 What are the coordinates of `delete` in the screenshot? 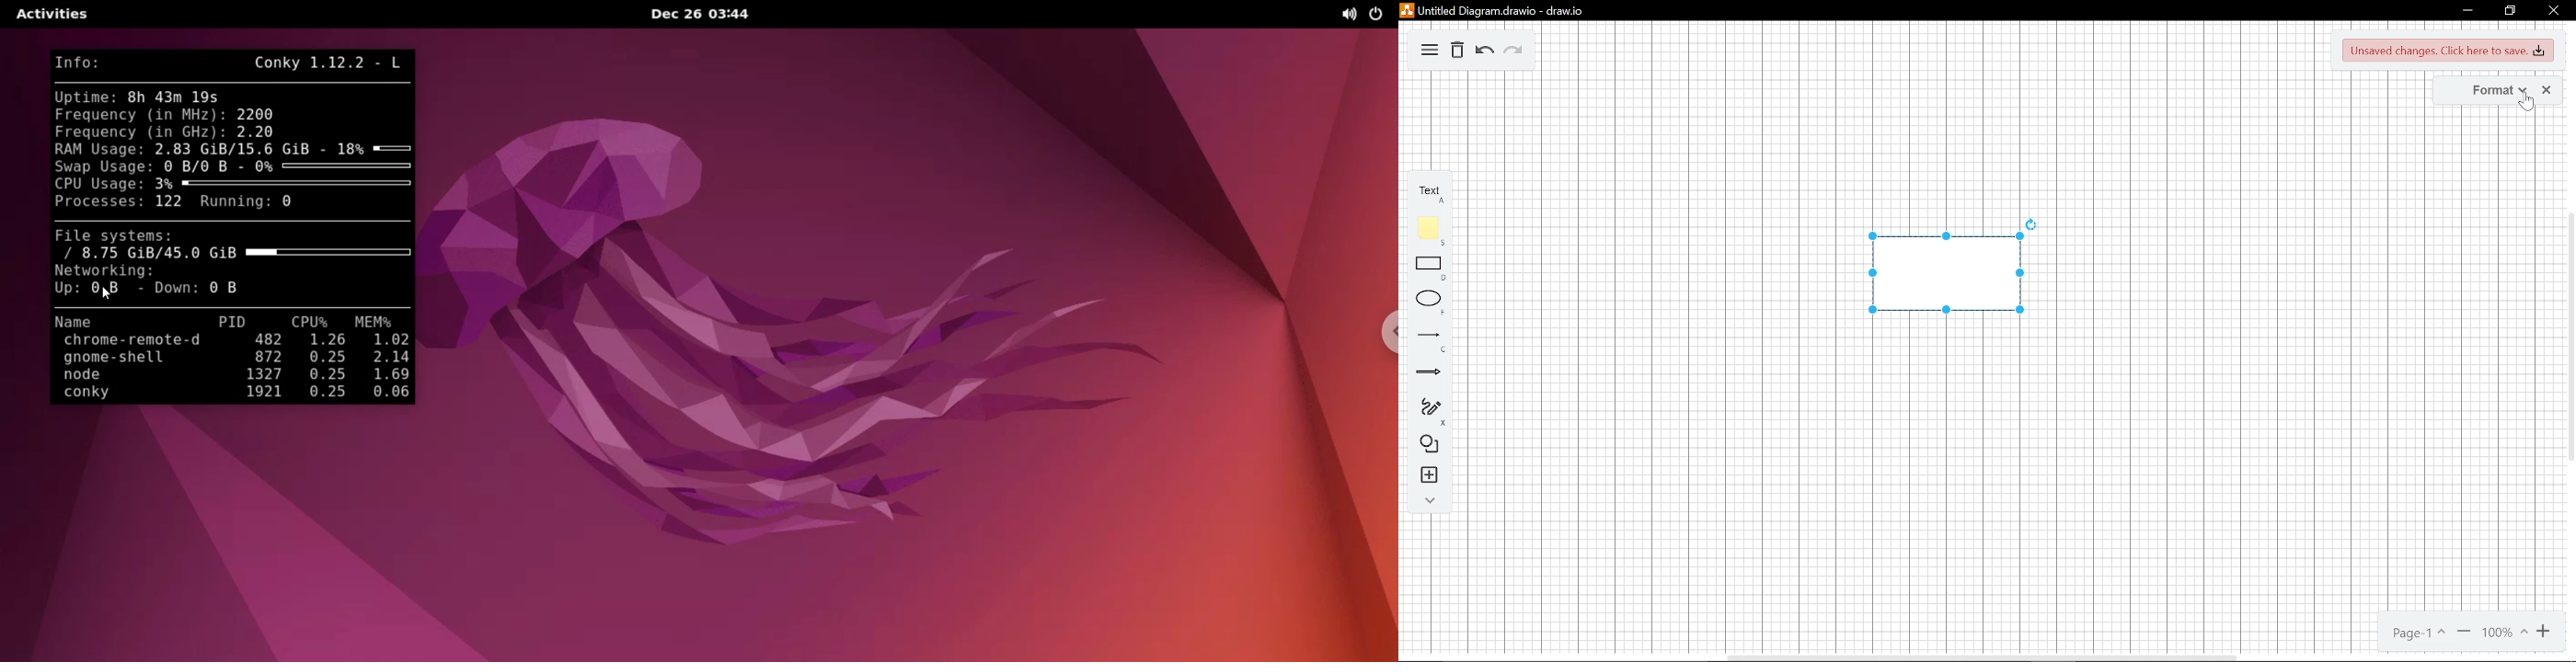 It's located at (1455, 51).